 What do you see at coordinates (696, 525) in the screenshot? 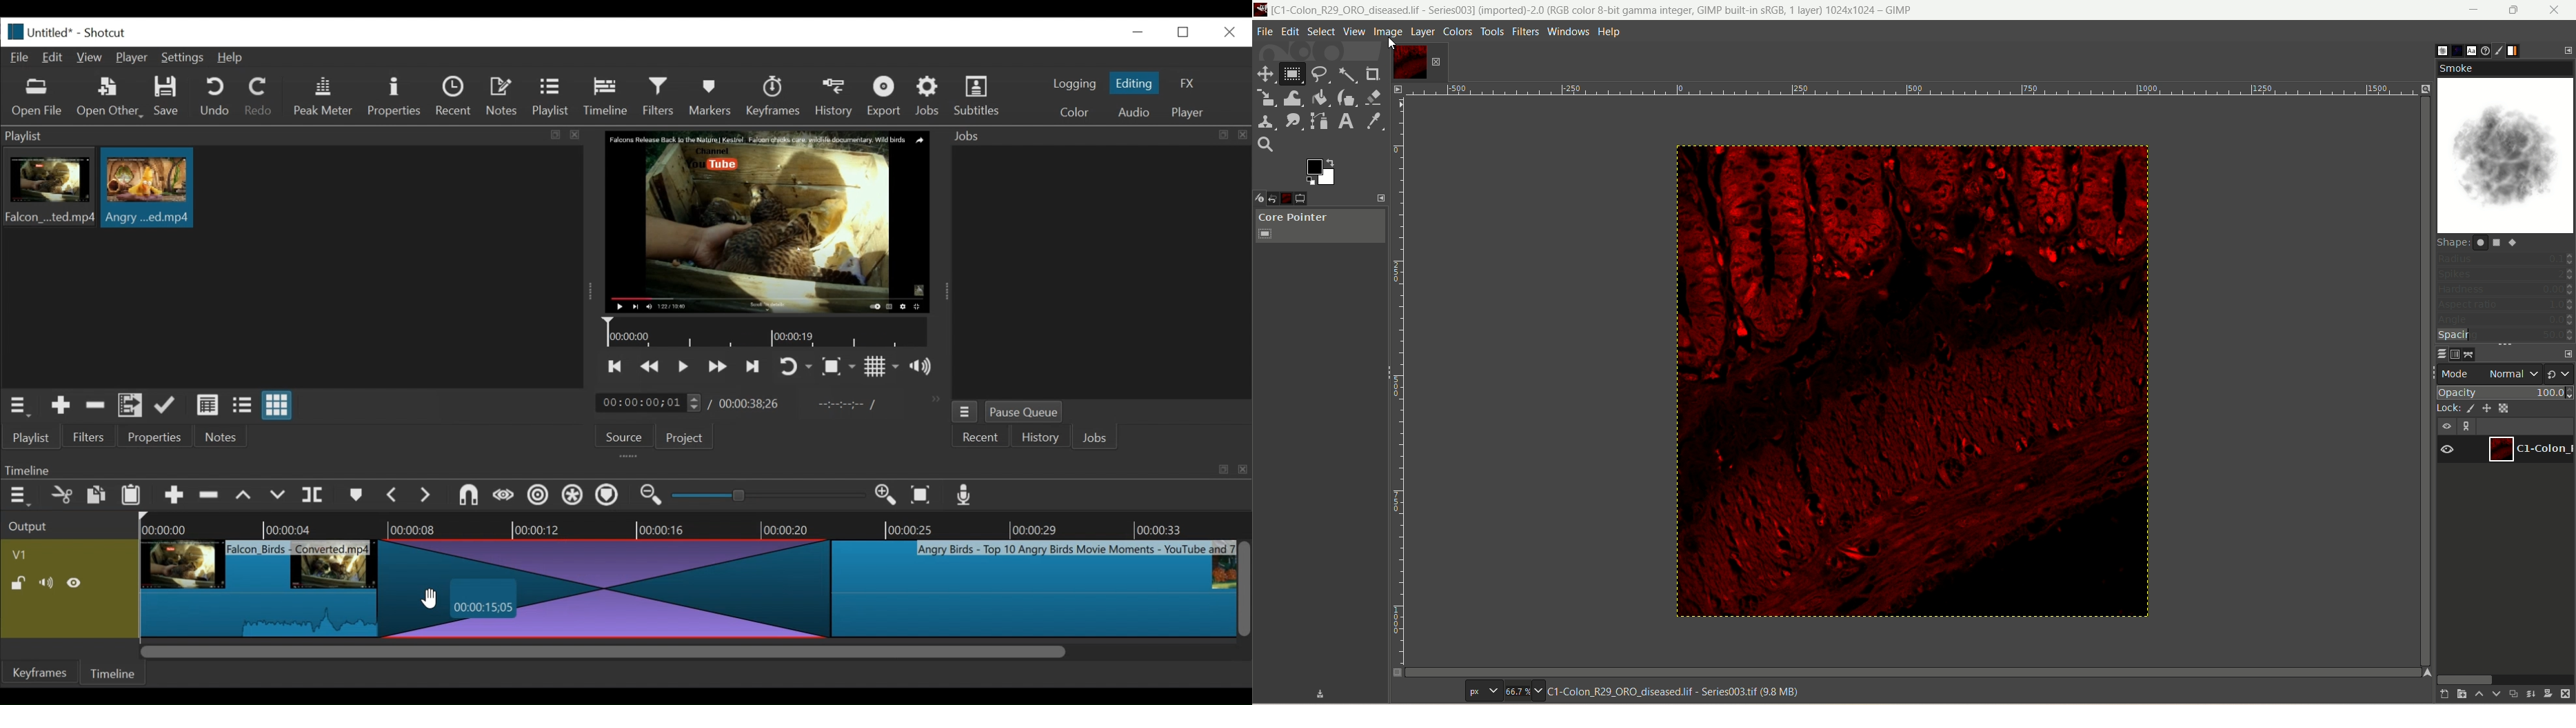
I see `Timeline` at bounding box center [696, 525].